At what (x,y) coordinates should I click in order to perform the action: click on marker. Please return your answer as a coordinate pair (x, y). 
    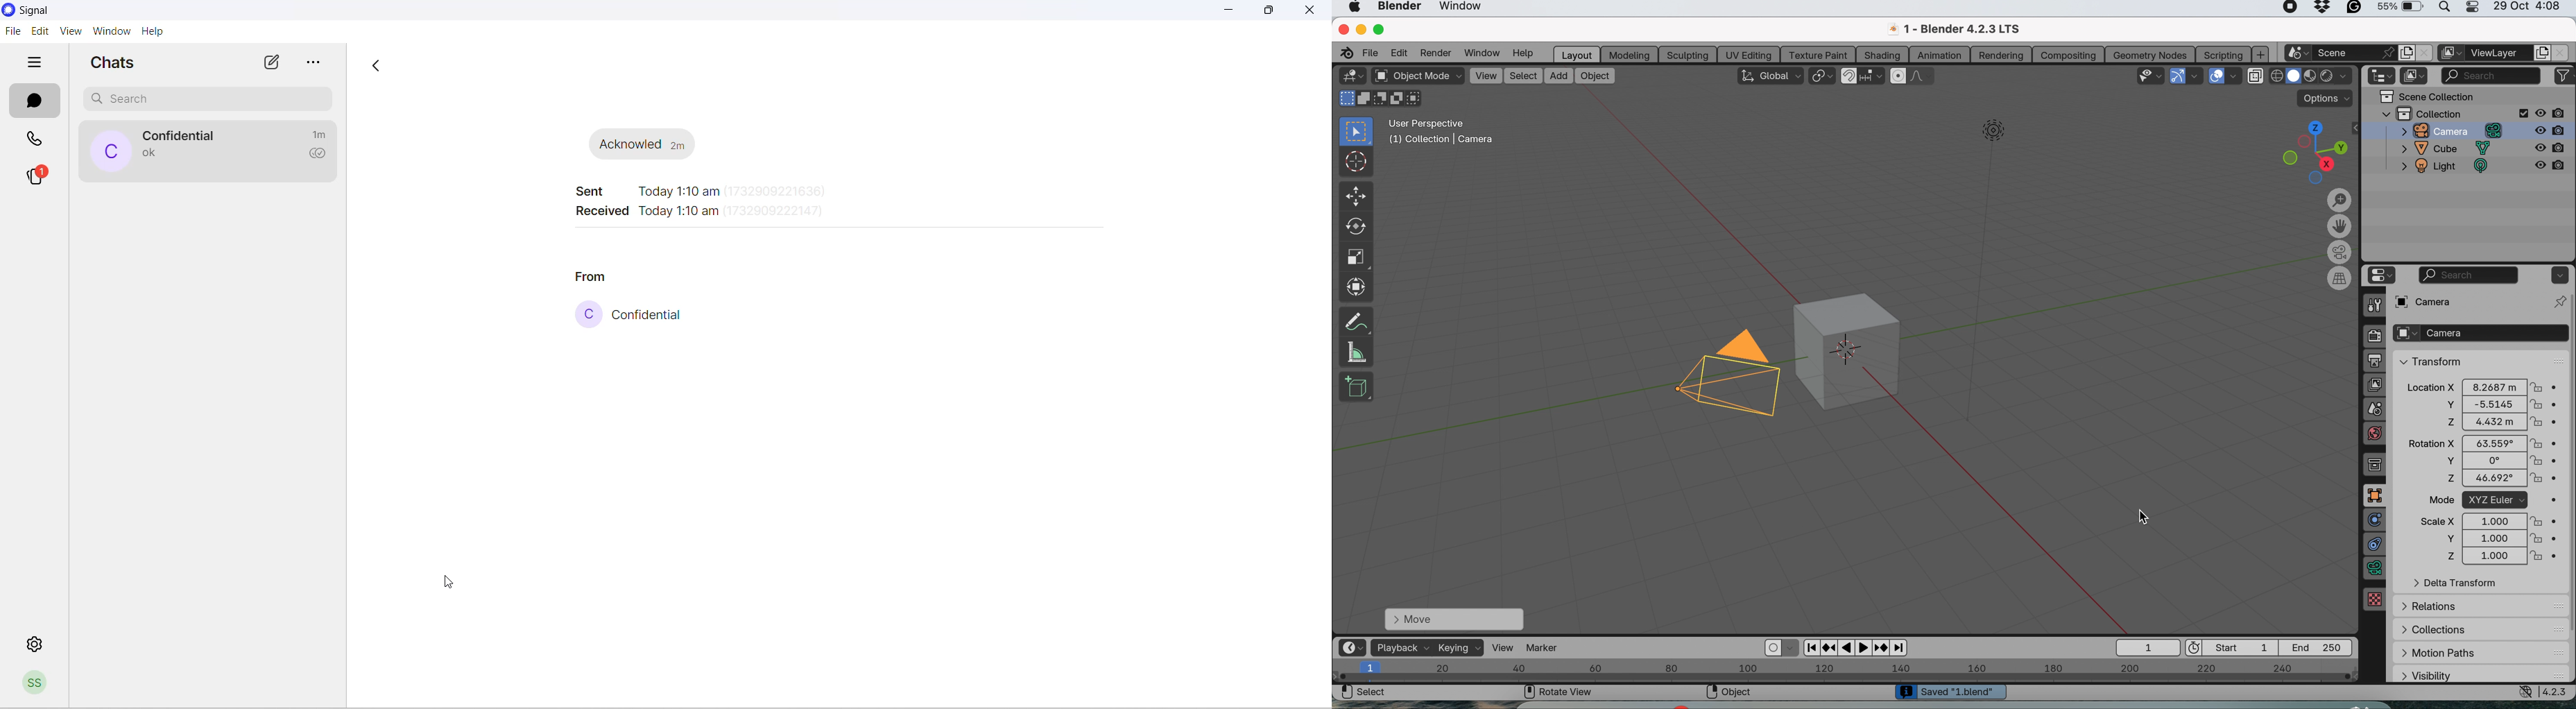
    Looking at the image, I should click on (1542, 647).